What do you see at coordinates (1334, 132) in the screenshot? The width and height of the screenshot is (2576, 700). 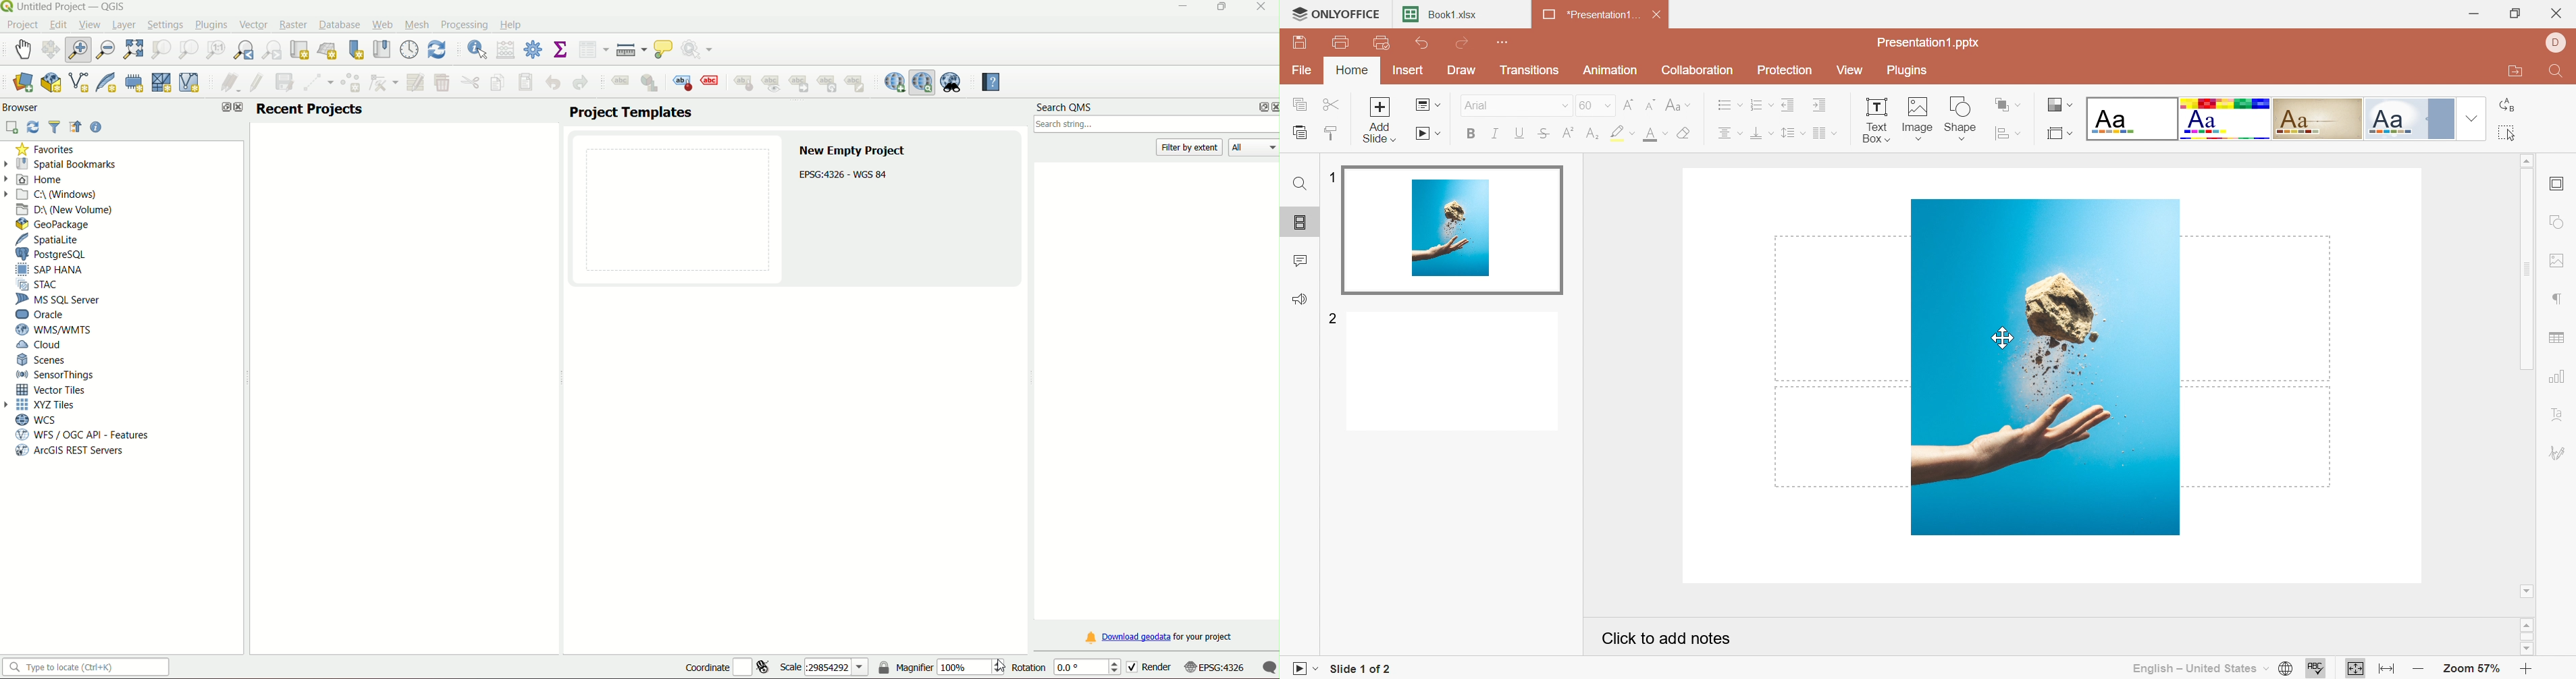 I see `Paste style` at bounding box center [1334, 132].